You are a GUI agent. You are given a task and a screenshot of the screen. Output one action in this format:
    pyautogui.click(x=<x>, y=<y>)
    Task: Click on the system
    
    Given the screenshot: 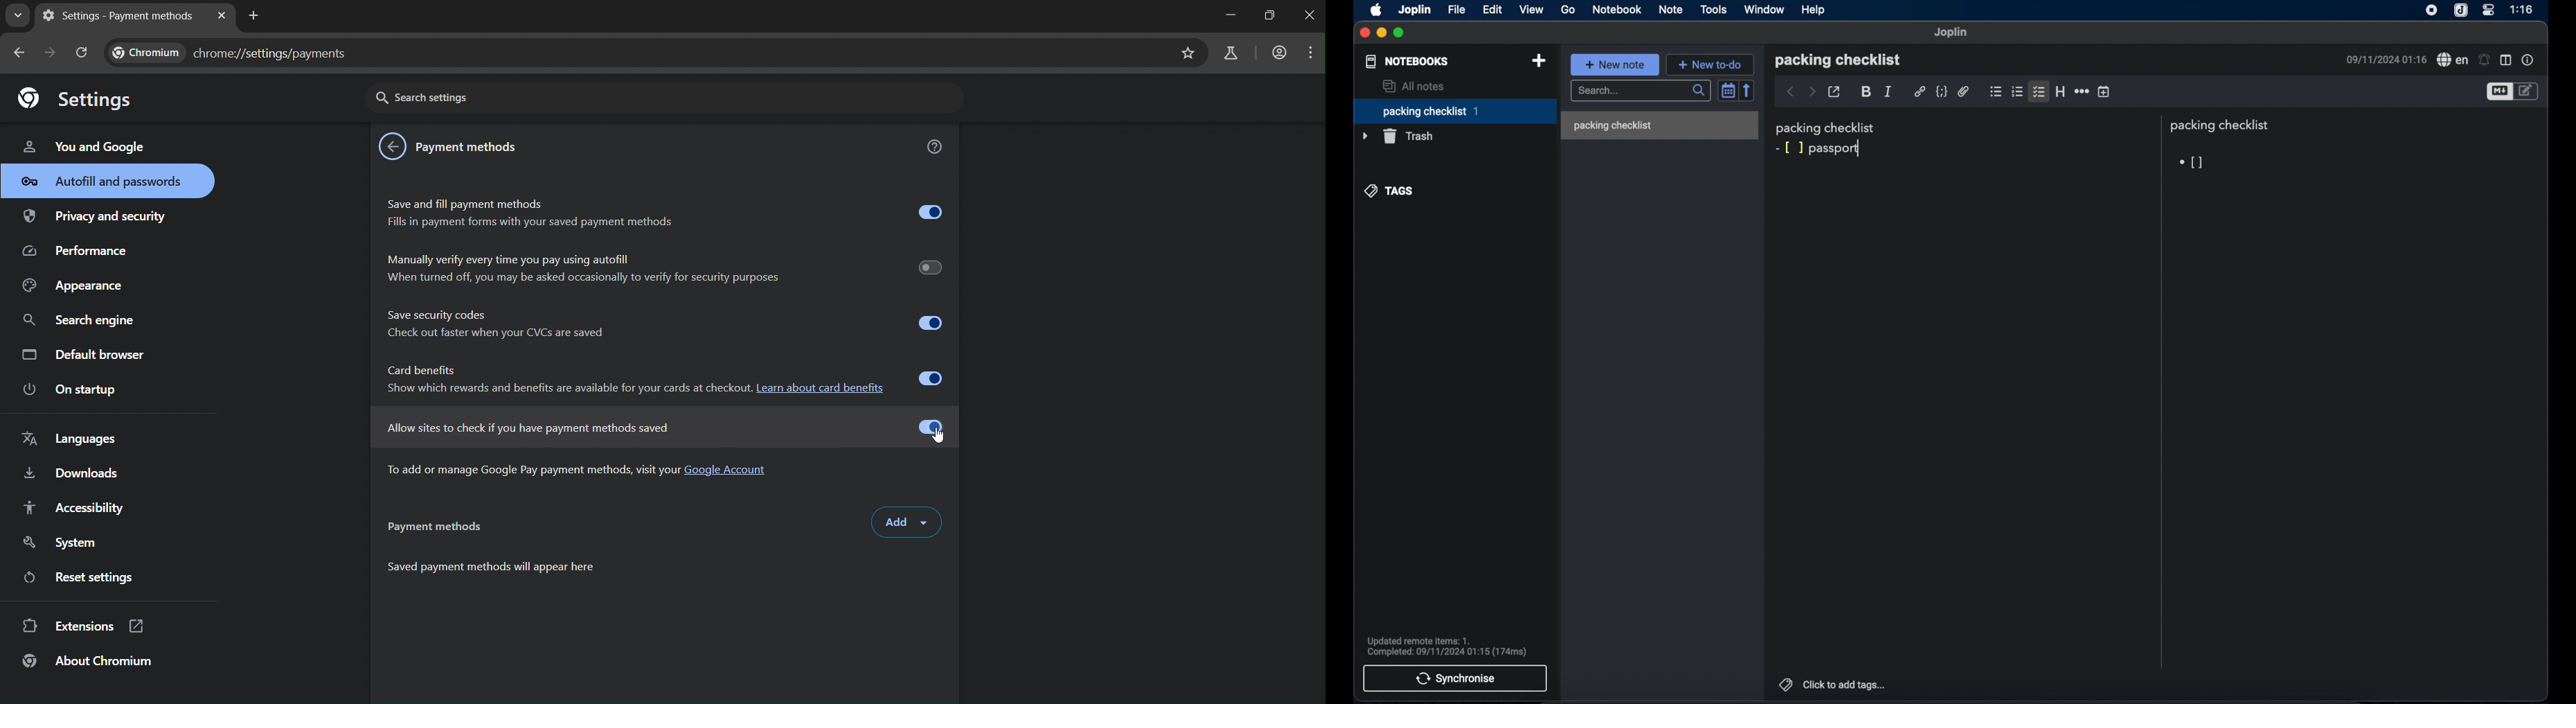 What is the action you would take?
    pyautogui.click(x=66, y=540)
    